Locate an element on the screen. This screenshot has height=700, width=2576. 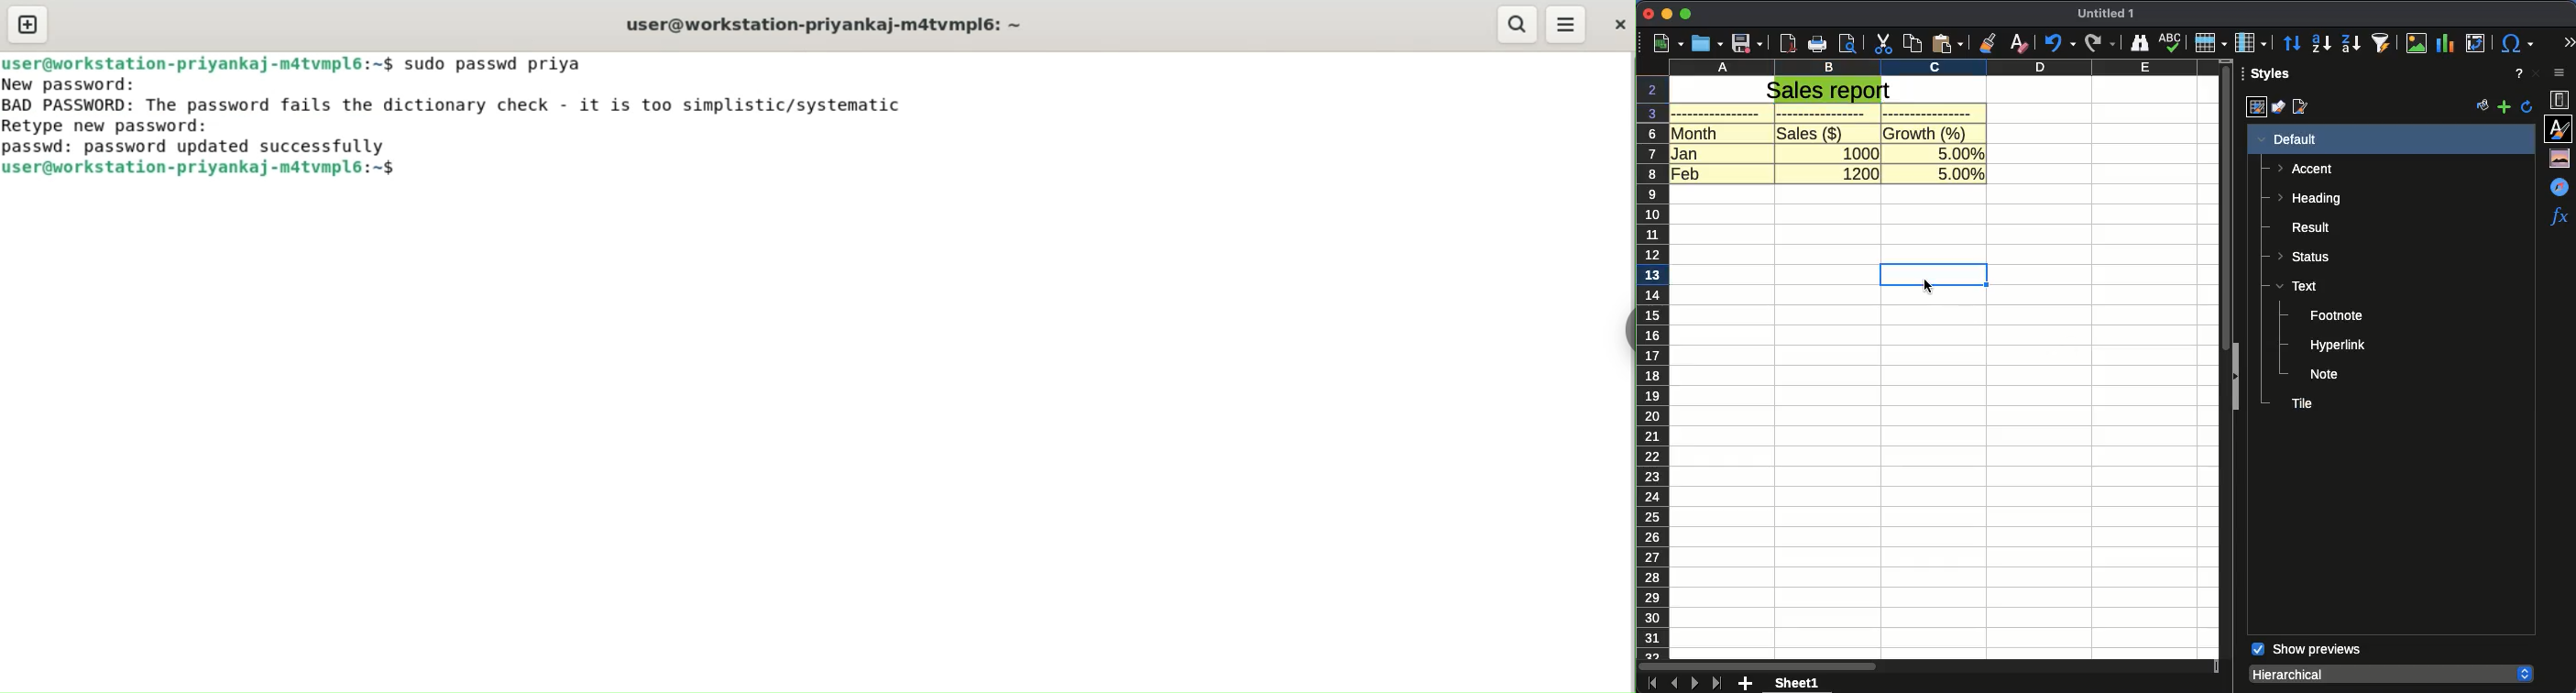
cut is located at coordinates (1884, 44).